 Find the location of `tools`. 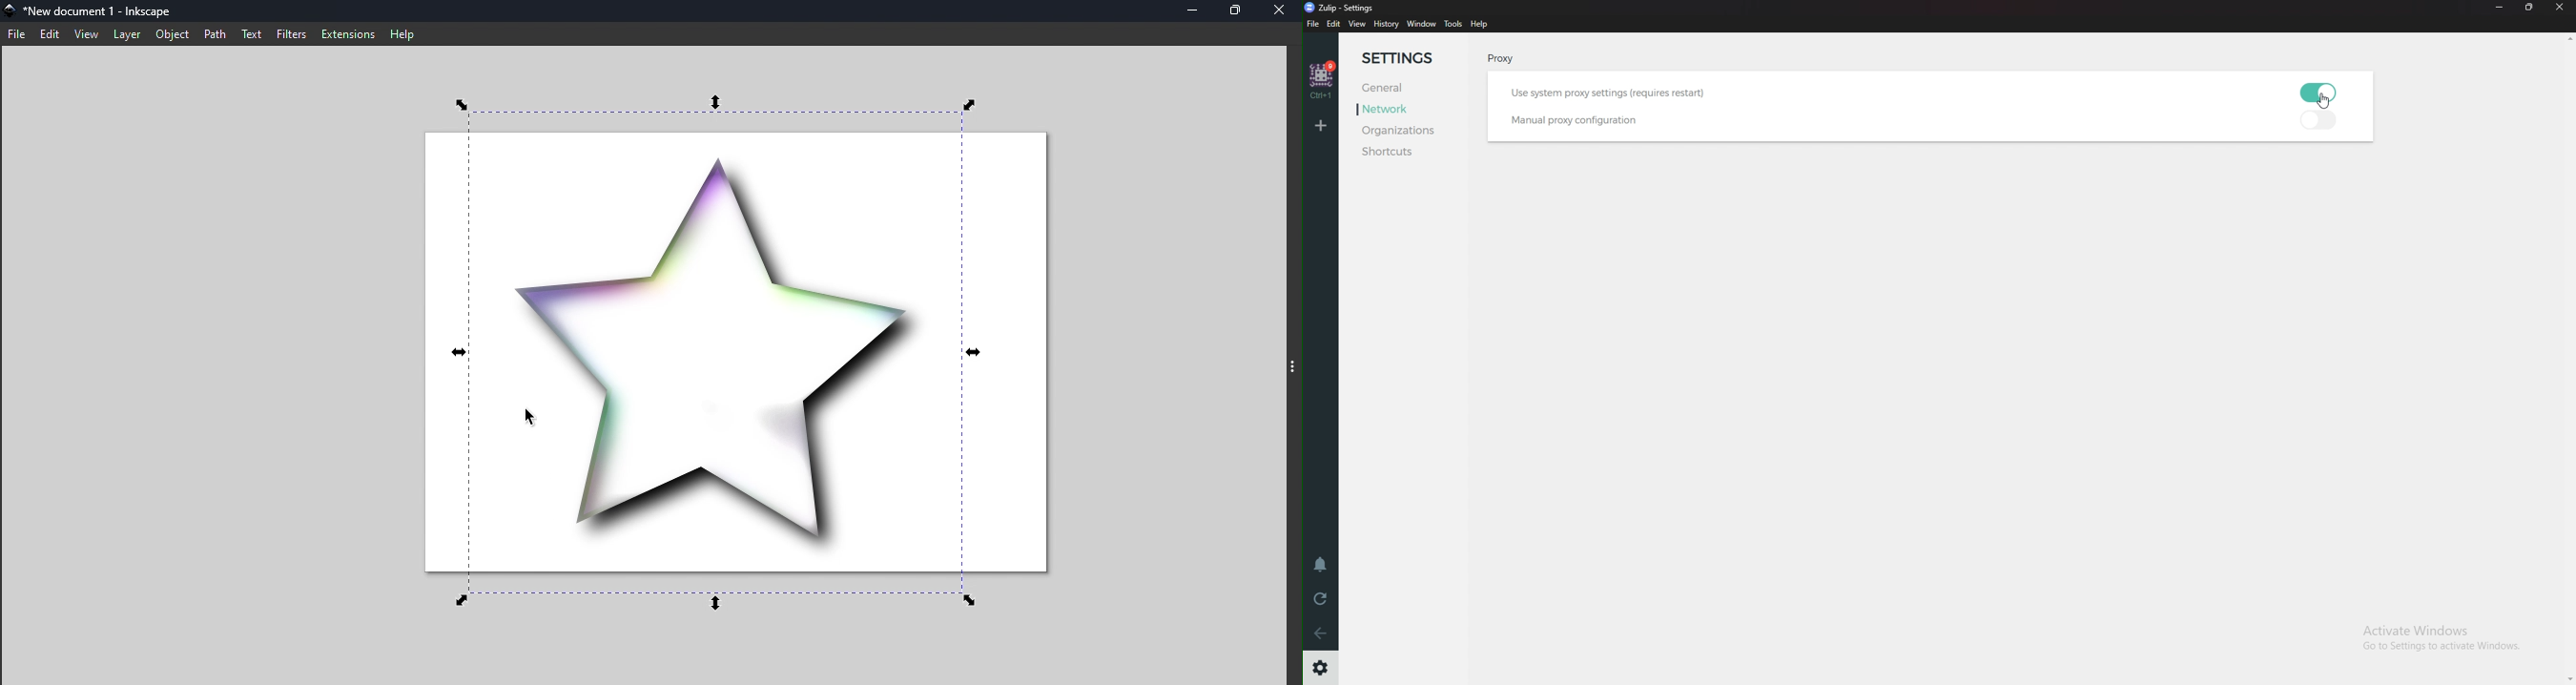

tools is located at coordinates (1453, 24).